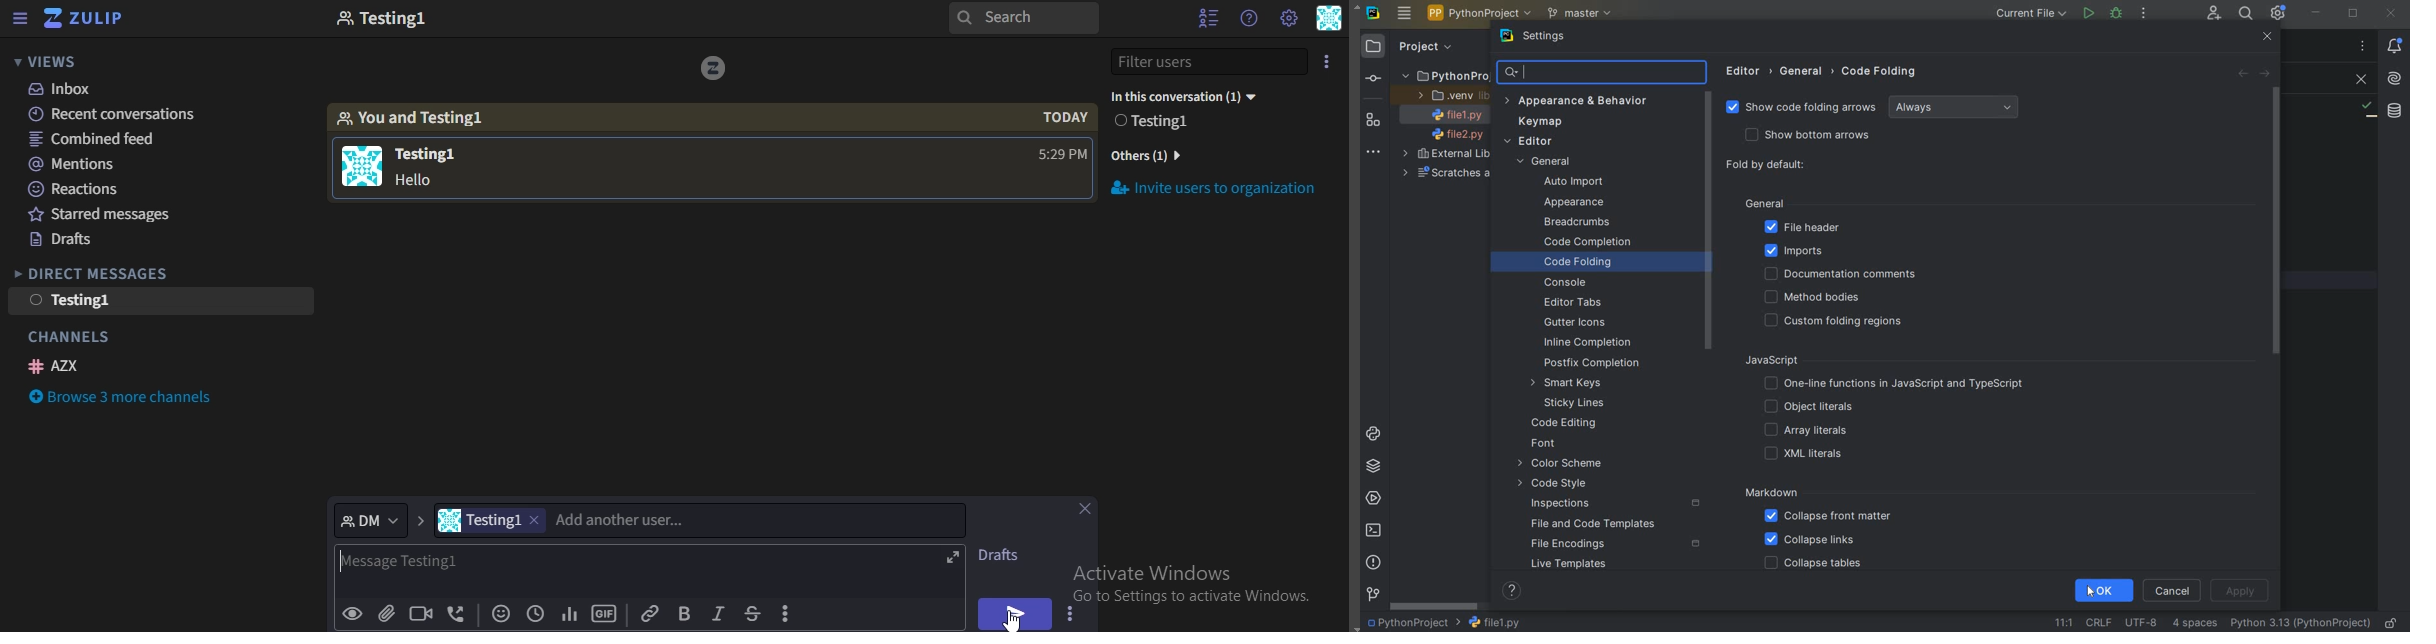 This screenshot has width=2436, height=644. What do you see at coordinates (1895, 384) in the screenshot?
I see `ONE-LINE FUNCTIONS IN JAVASCRIPT AND TYPESCRIPT` at bounding box center [1895, 384].